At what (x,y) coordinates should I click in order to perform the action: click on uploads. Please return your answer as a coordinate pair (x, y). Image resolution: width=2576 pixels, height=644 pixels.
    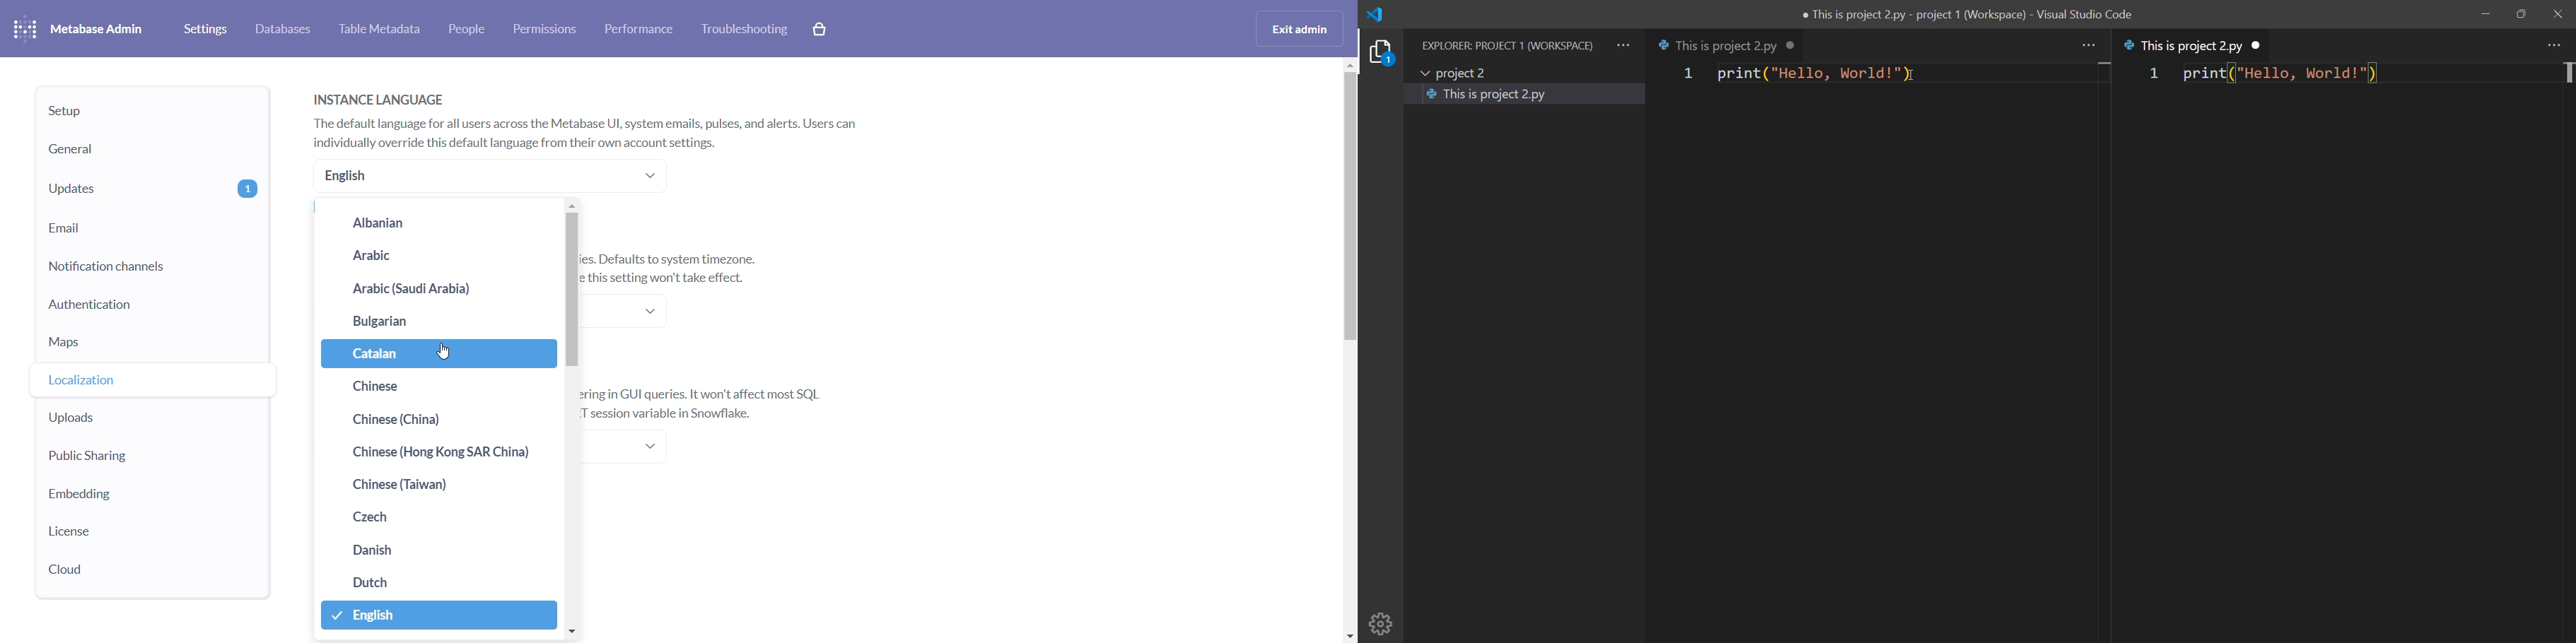
    Looking at the image, I should click on (139, 415).